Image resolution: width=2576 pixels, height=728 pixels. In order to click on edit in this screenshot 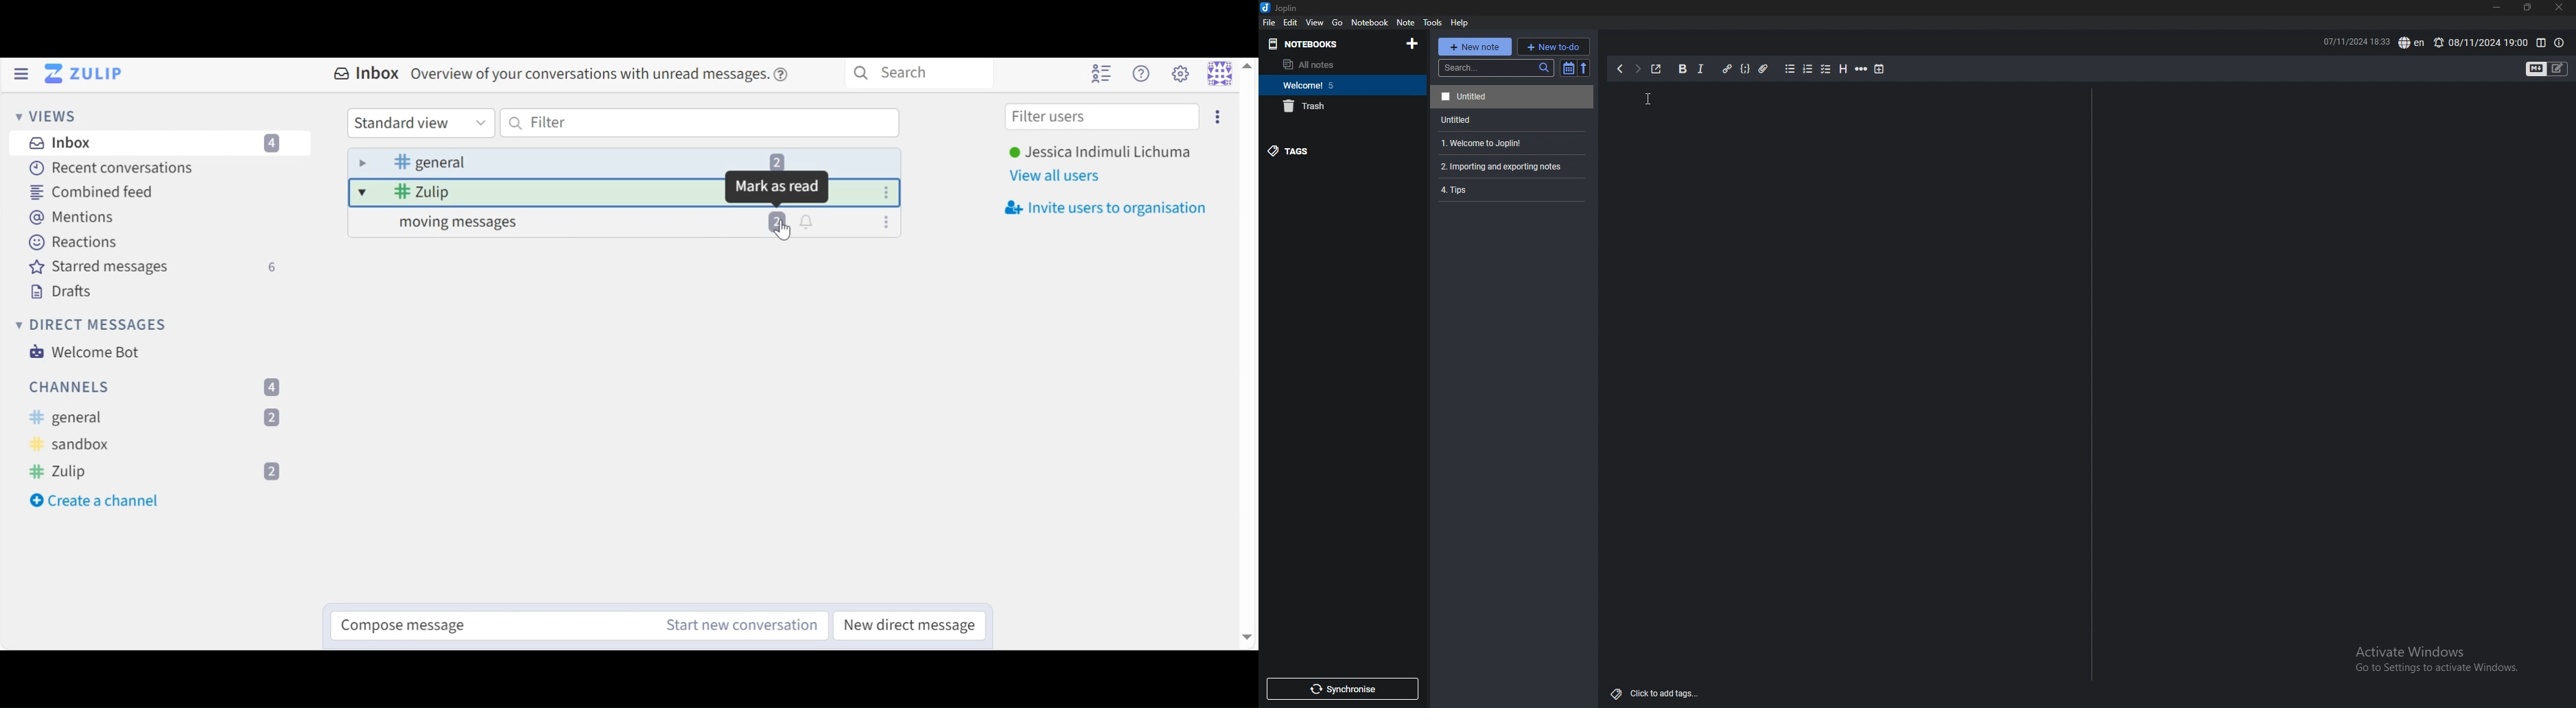, I will do `click(1291, 22)`.